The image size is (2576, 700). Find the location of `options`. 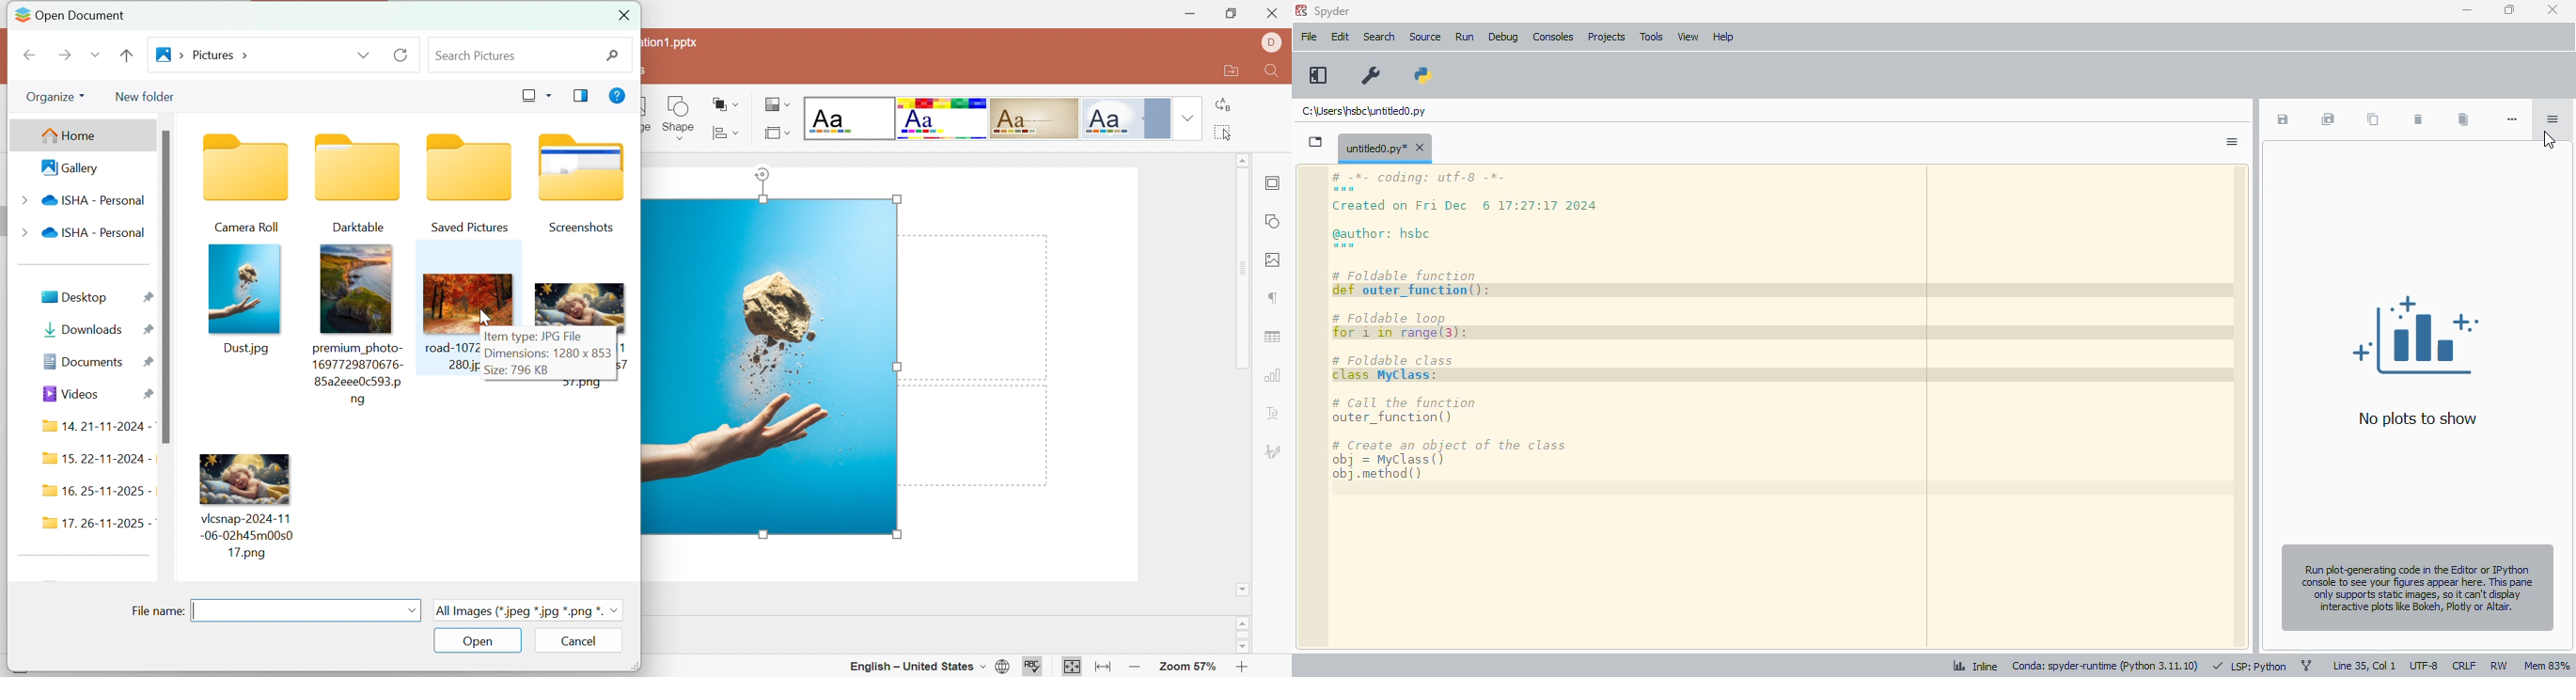

options is located at coordinates (2552, 119).